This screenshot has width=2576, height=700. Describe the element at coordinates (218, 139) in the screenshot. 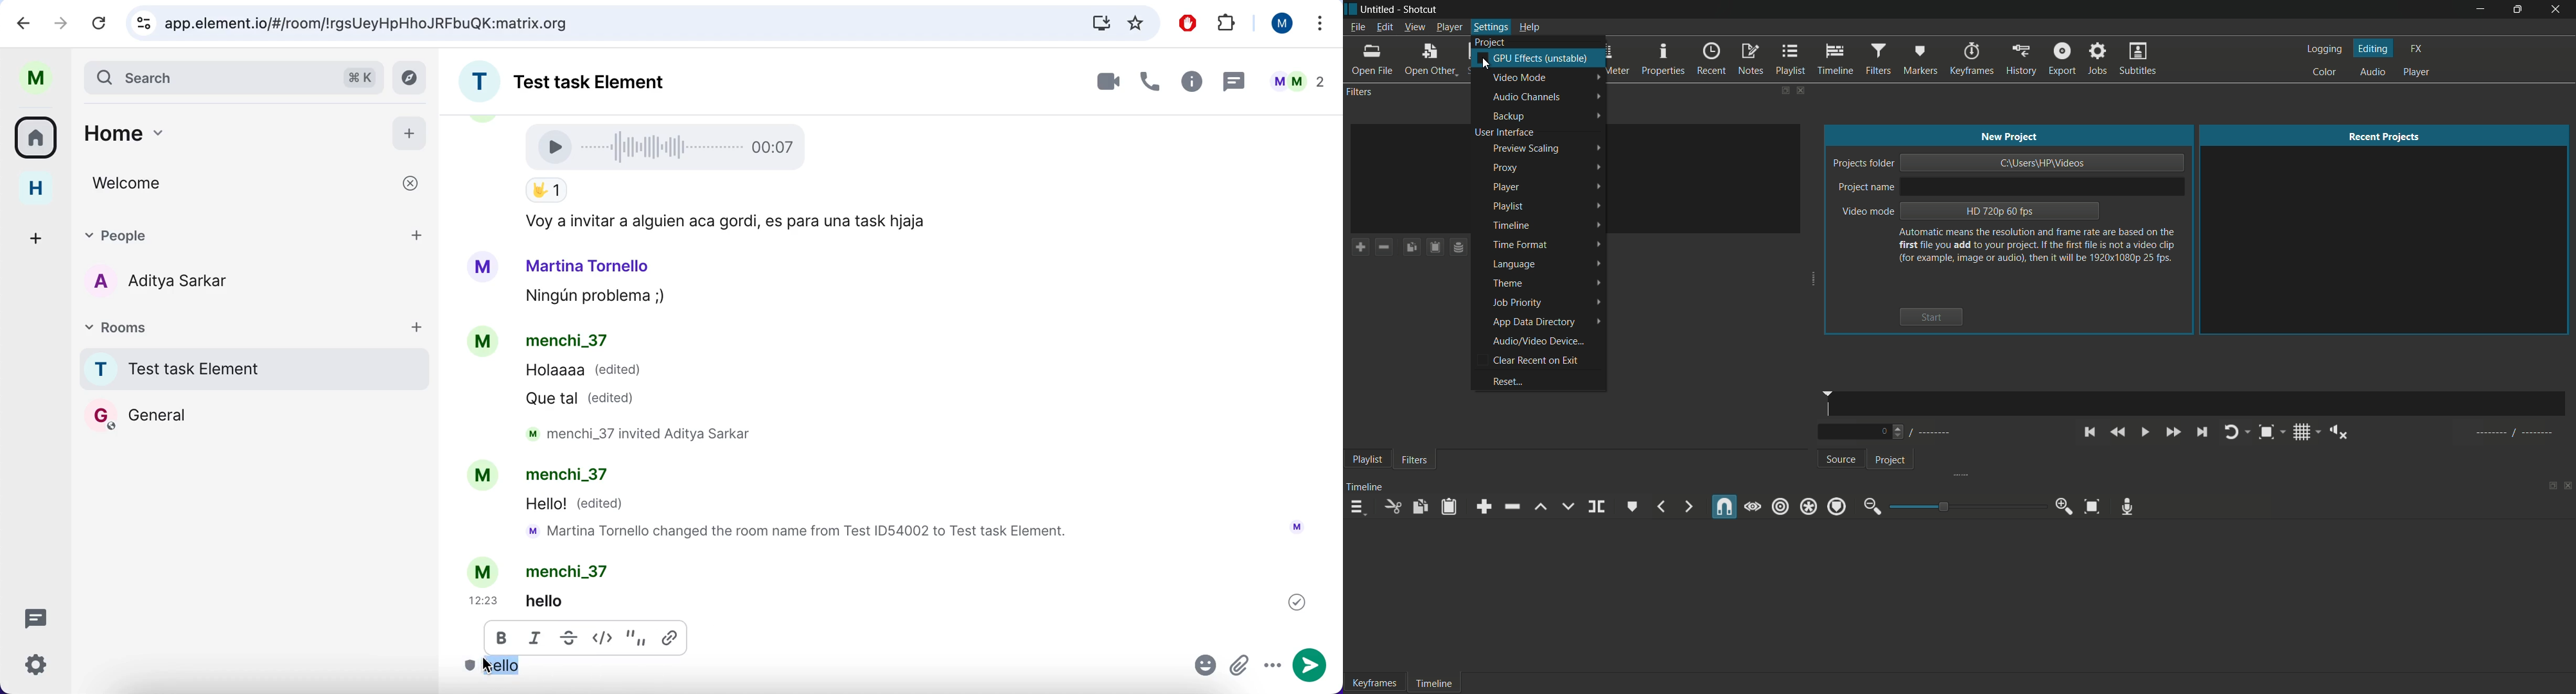

I see `home` at that location.